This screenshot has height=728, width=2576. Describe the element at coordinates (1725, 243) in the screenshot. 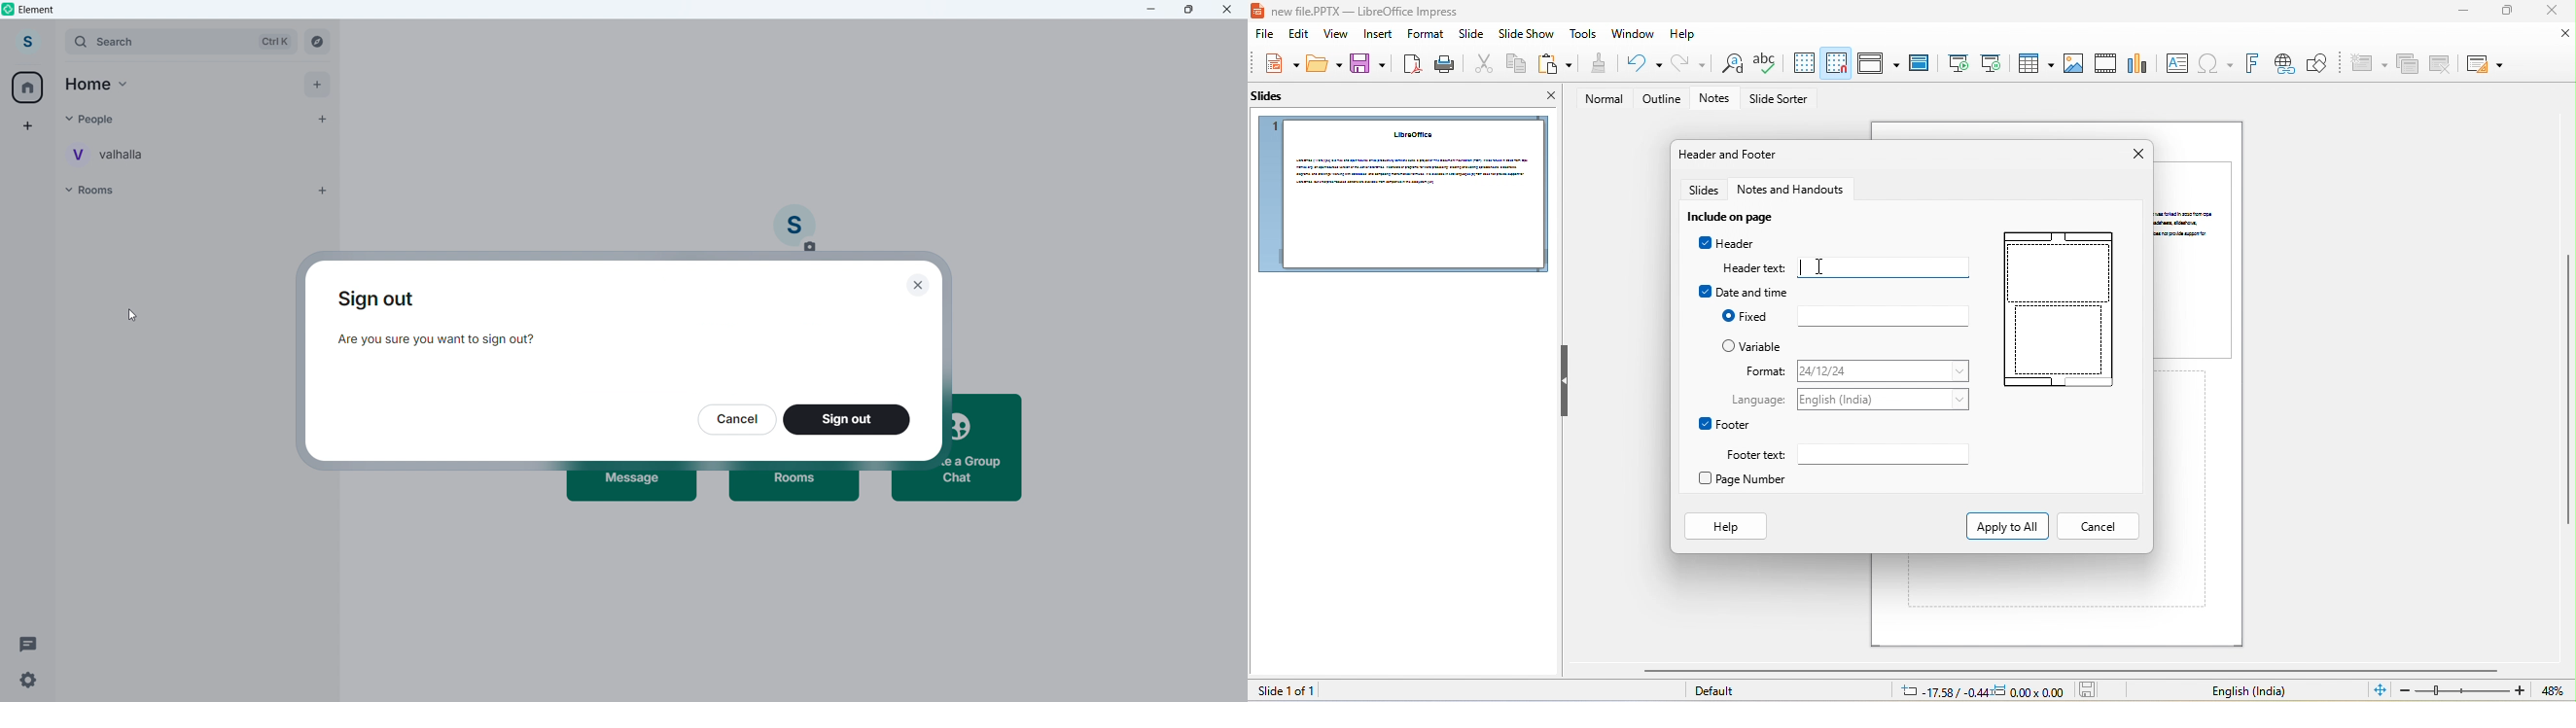

I see `Header` at that location.